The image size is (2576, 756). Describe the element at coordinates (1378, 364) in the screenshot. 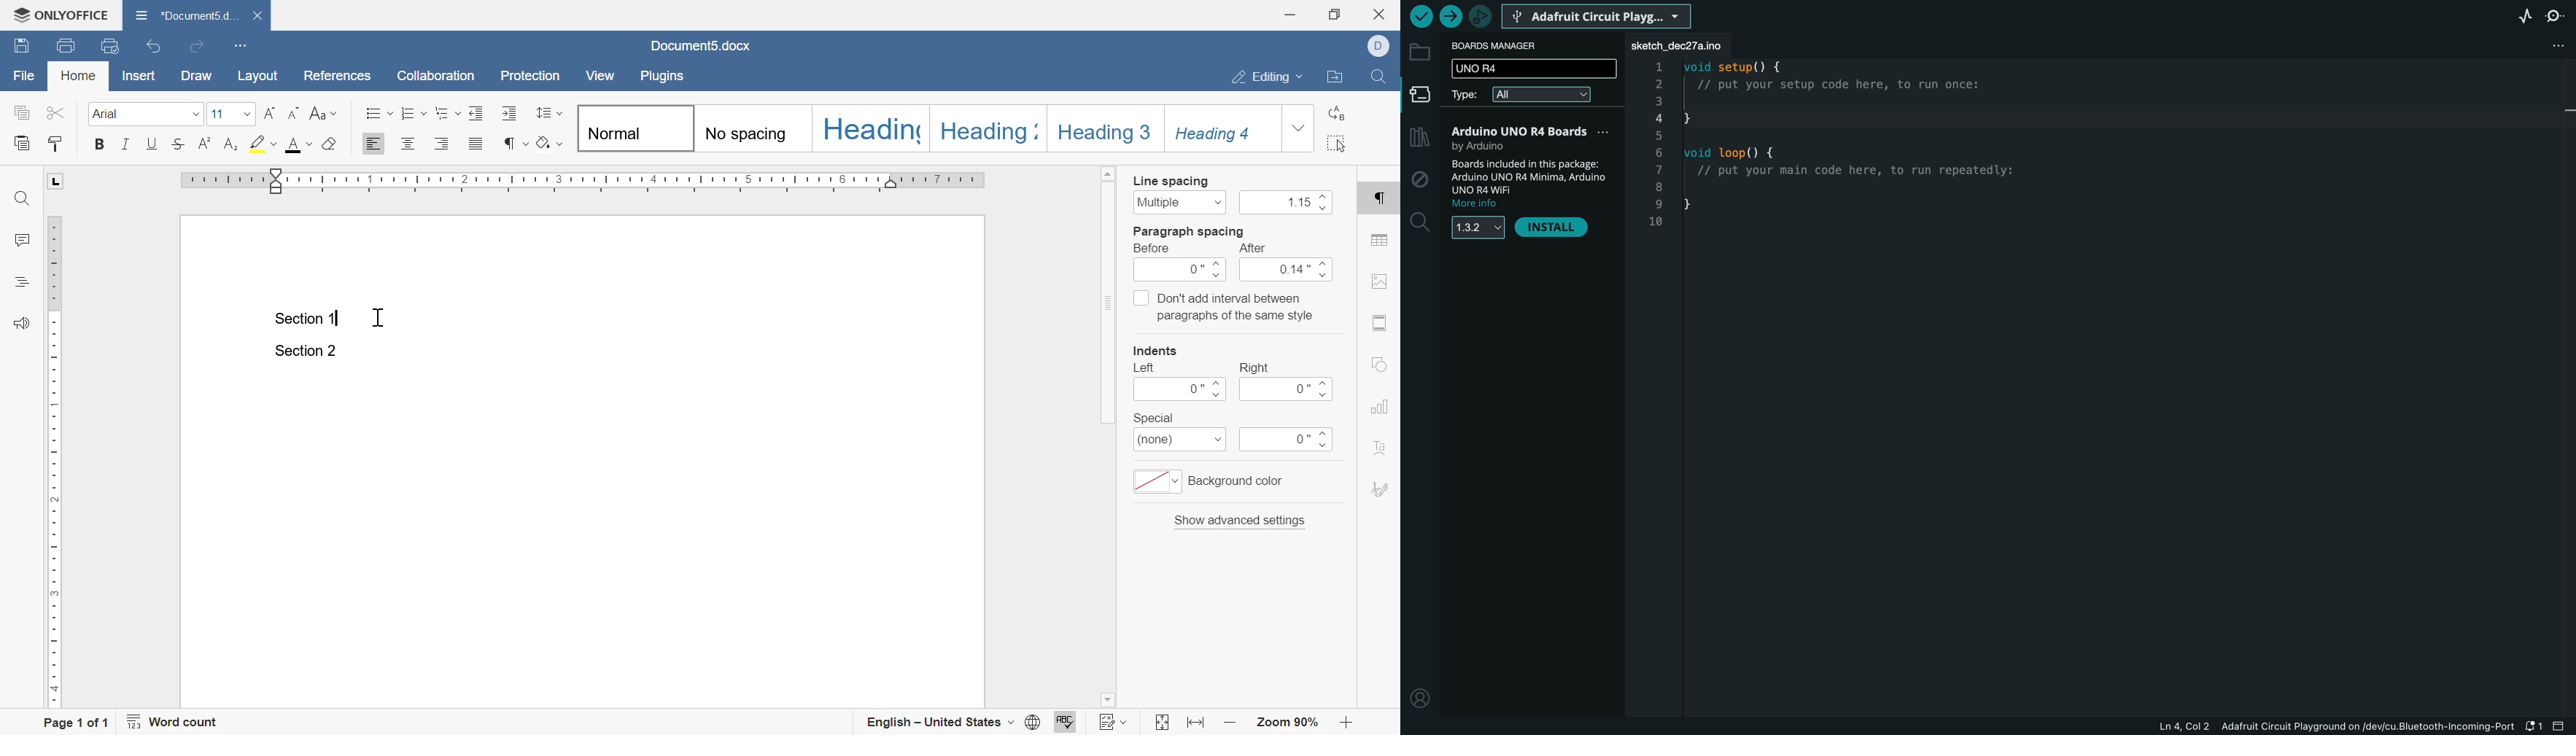

I see `shape settings` at that location.